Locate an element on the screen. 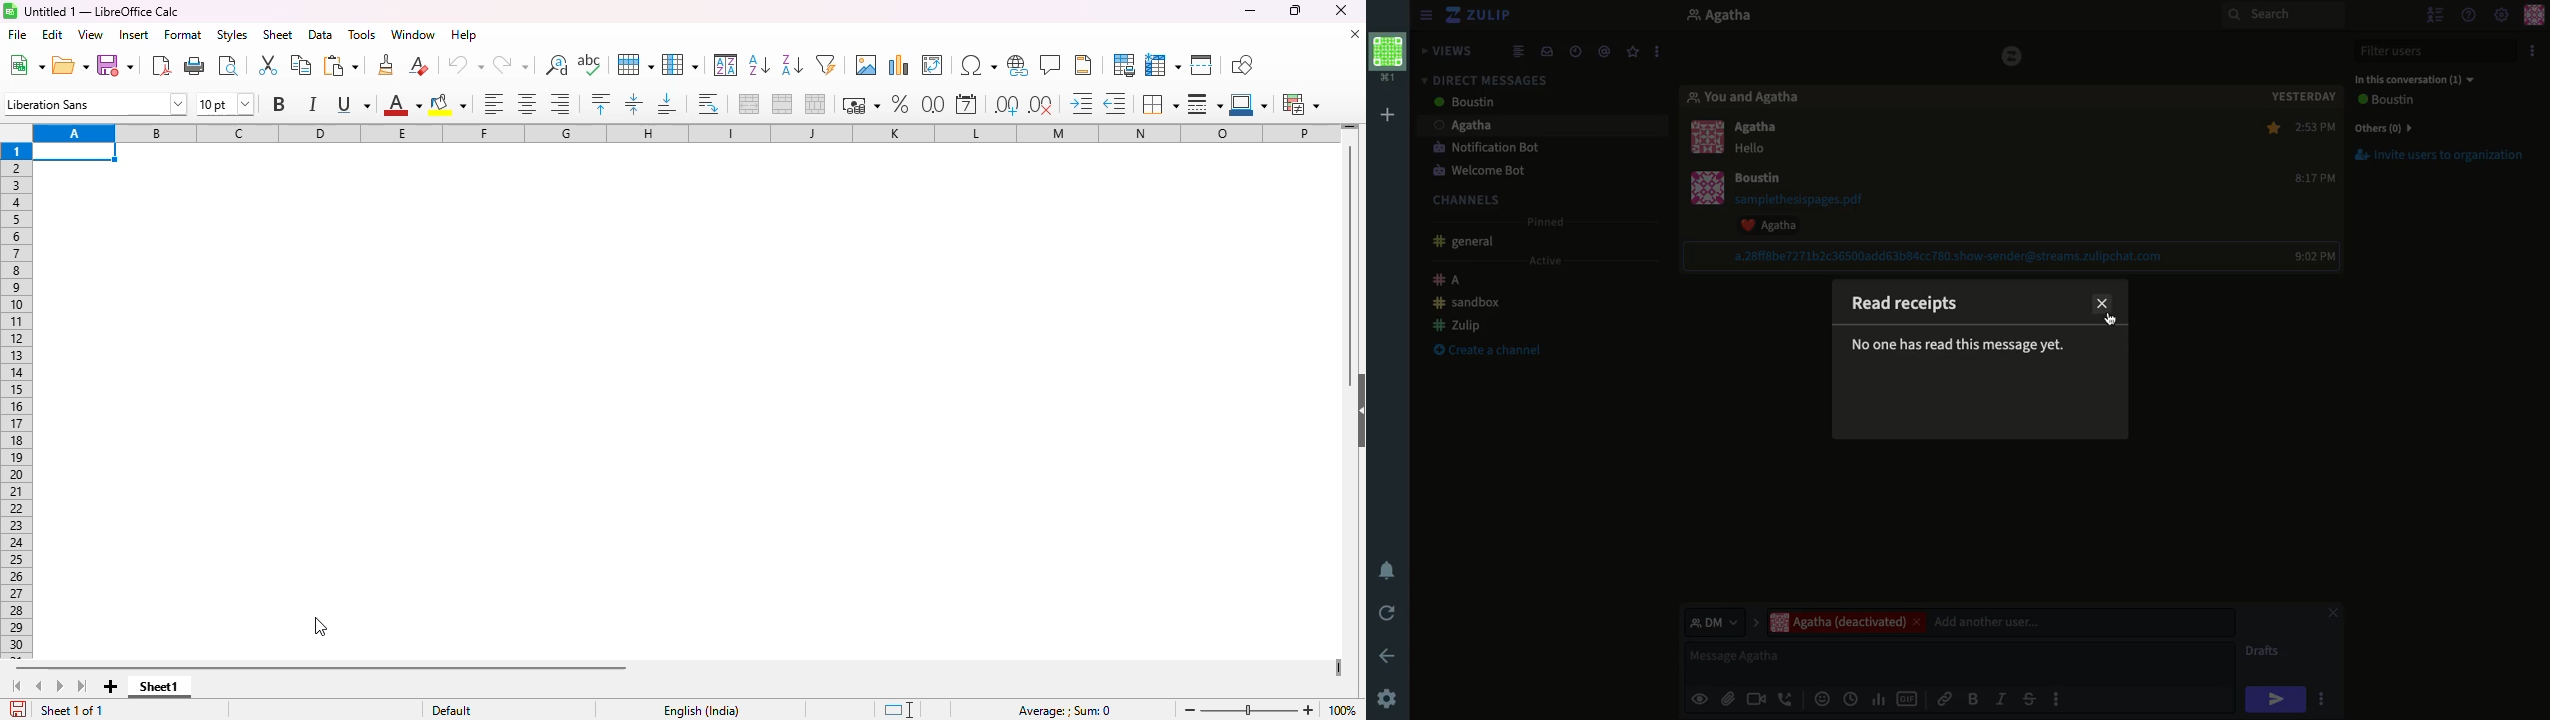  clear direct formatting is located at coordinates (418, 66).